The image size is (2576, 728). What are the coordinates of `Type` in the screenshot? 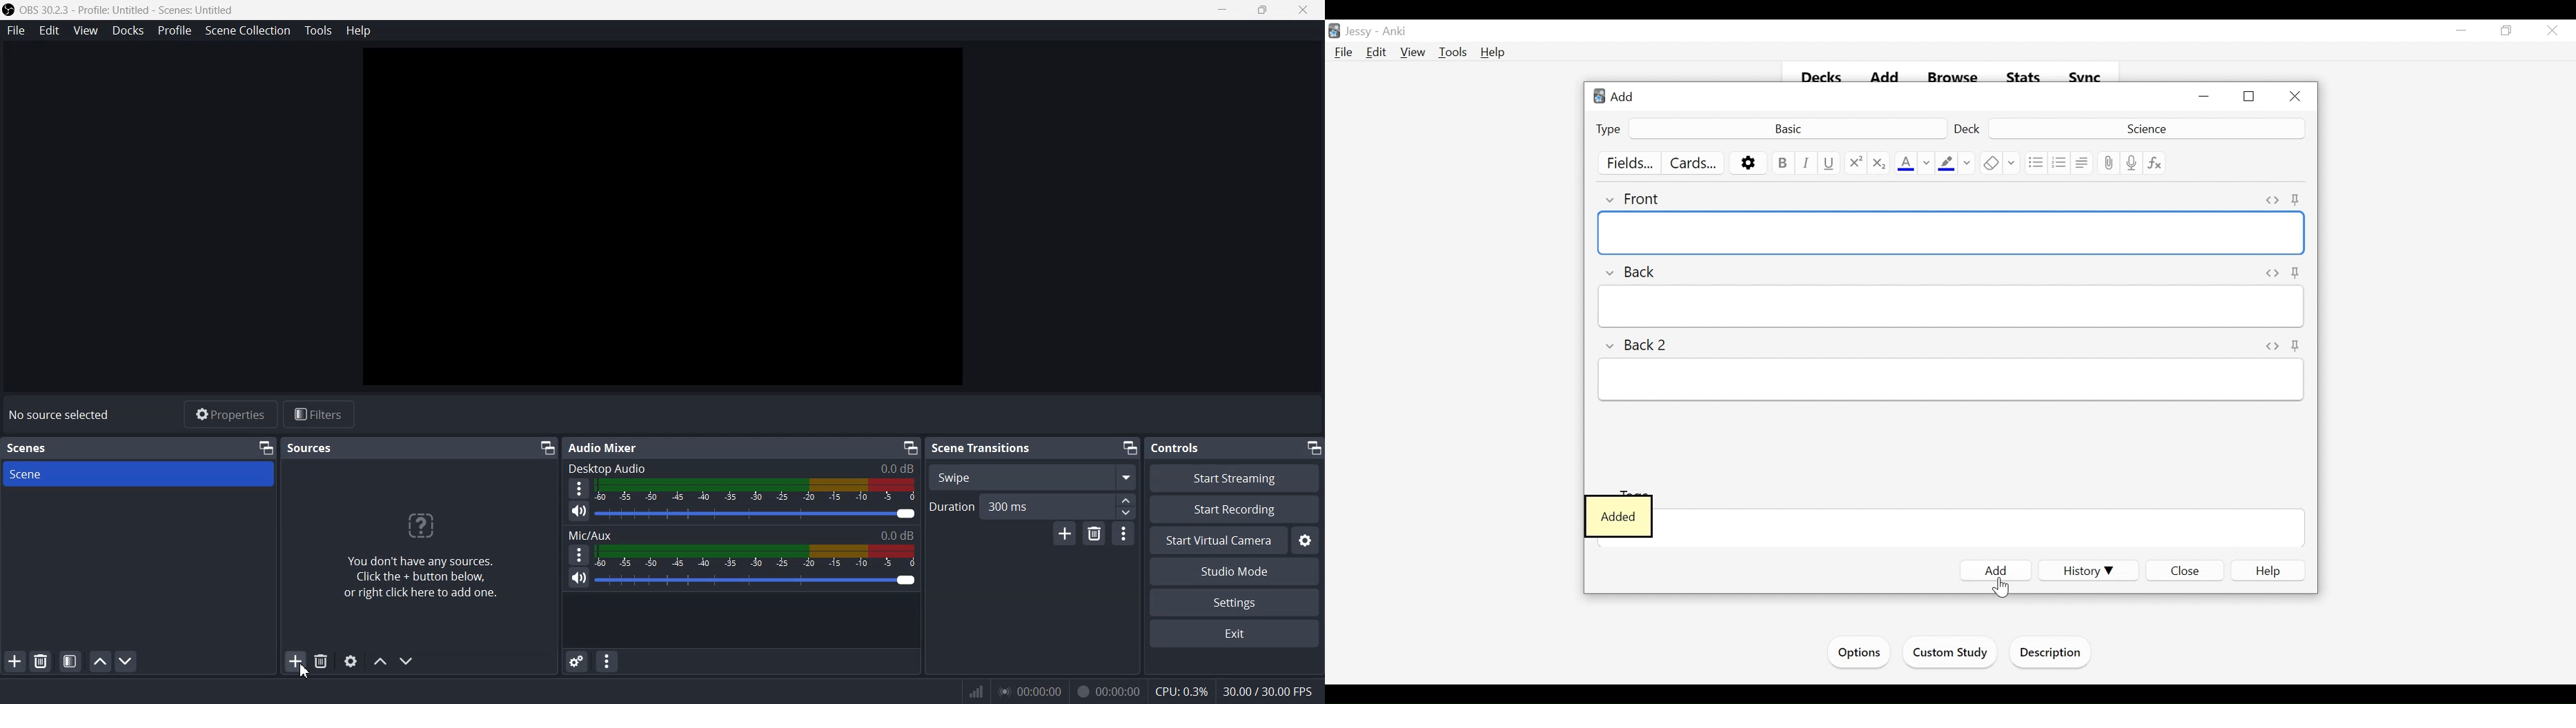 It's located at (1609, 128).